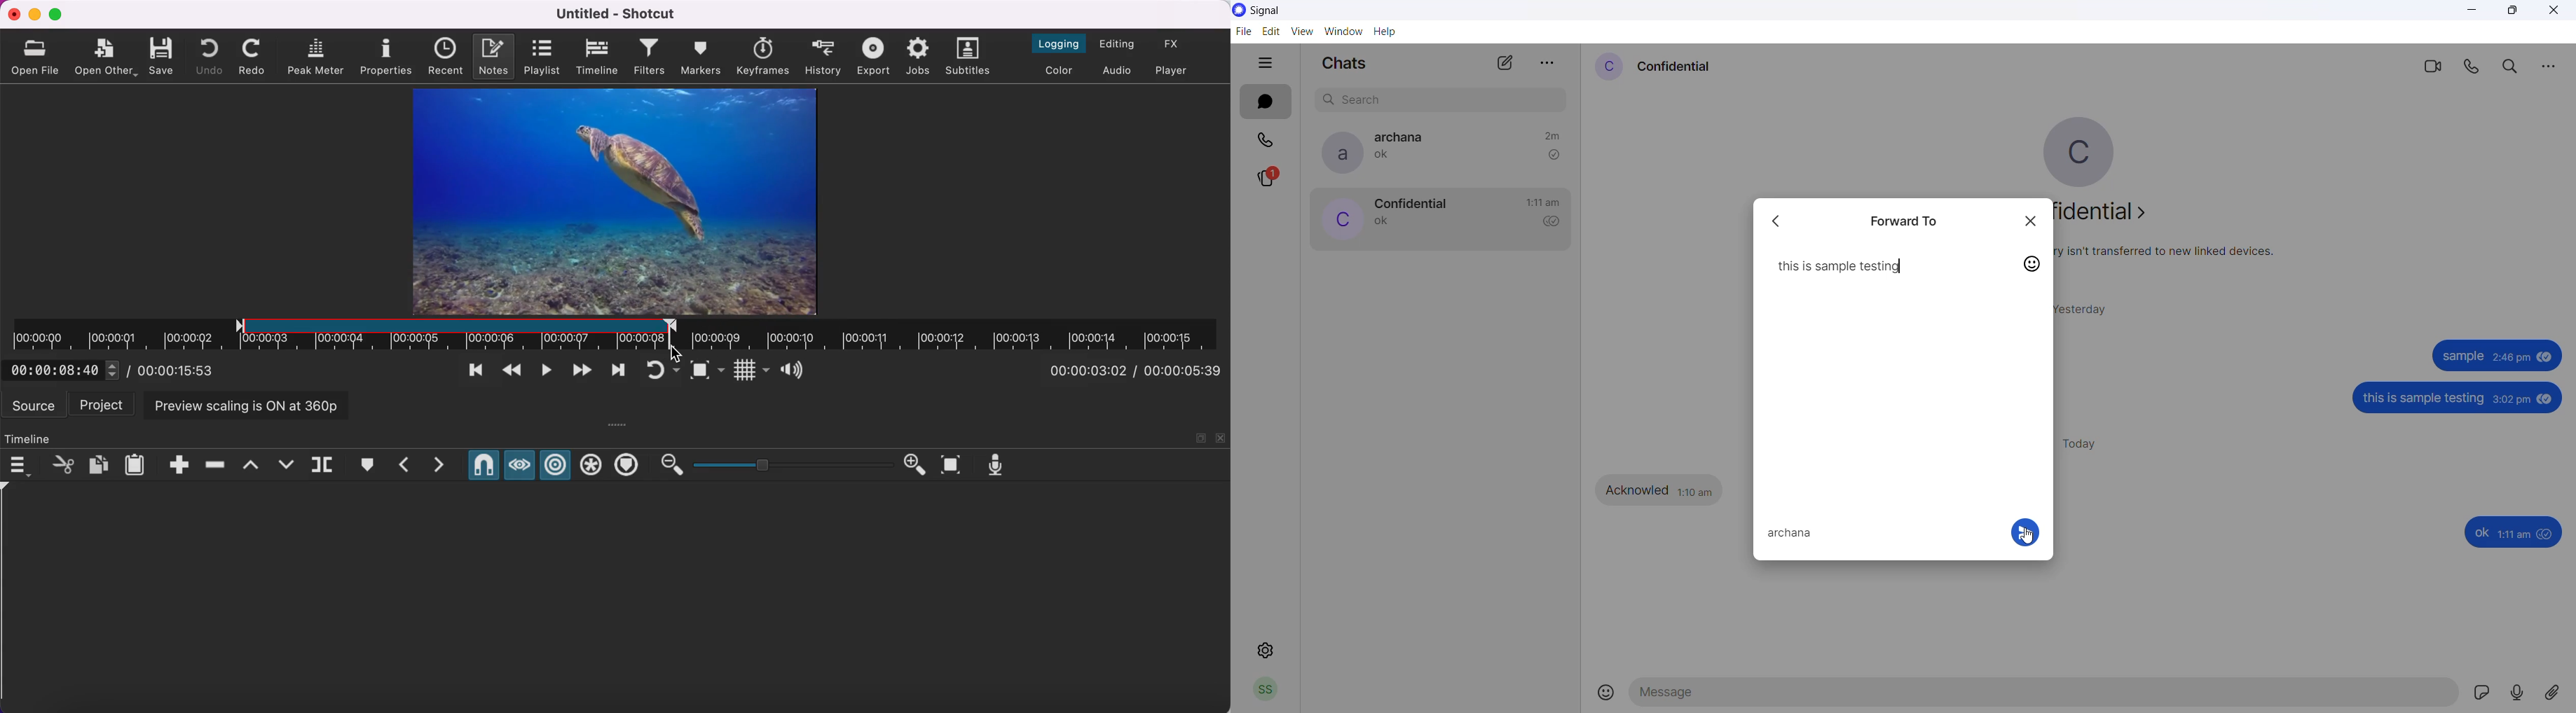 The image size is (2576, 728). Describe the element at coordinates (579, 372) in the screenshot. I see `play quickly forwards` at that location.